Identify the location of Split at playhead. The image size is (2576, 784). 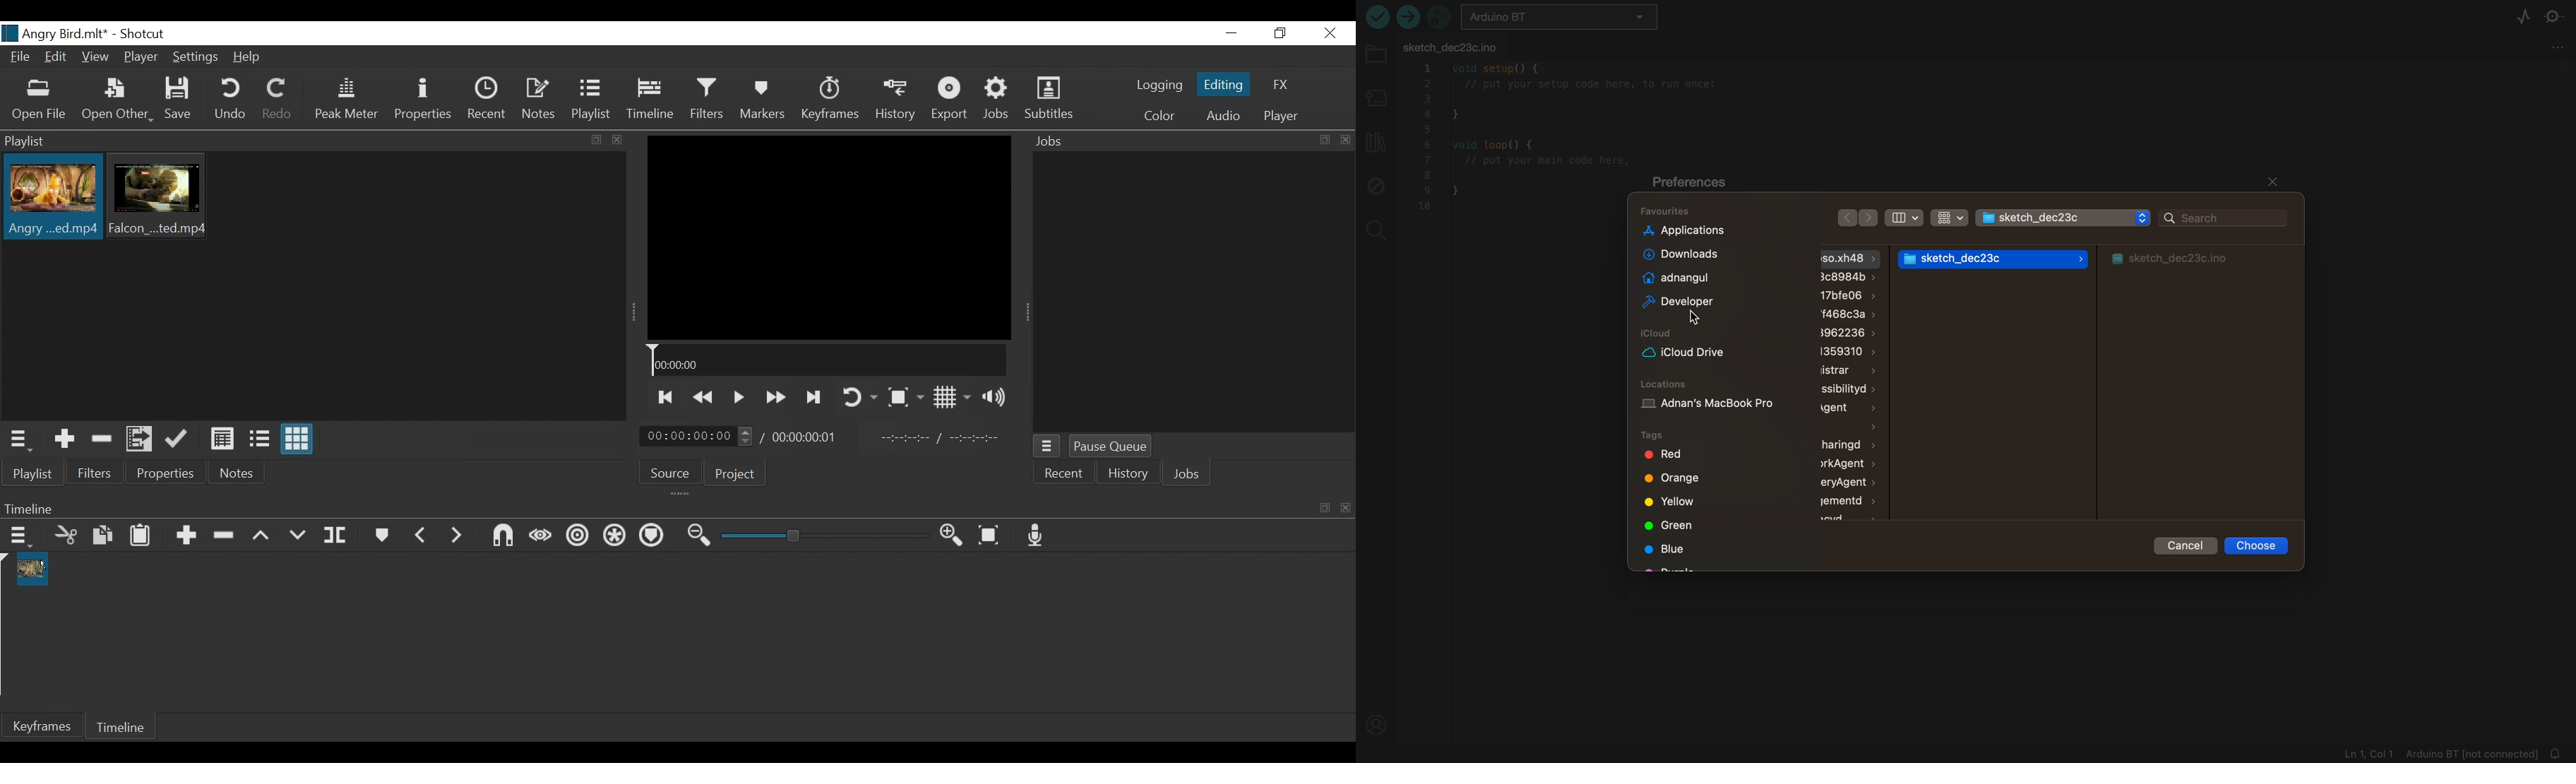
(338, 536).